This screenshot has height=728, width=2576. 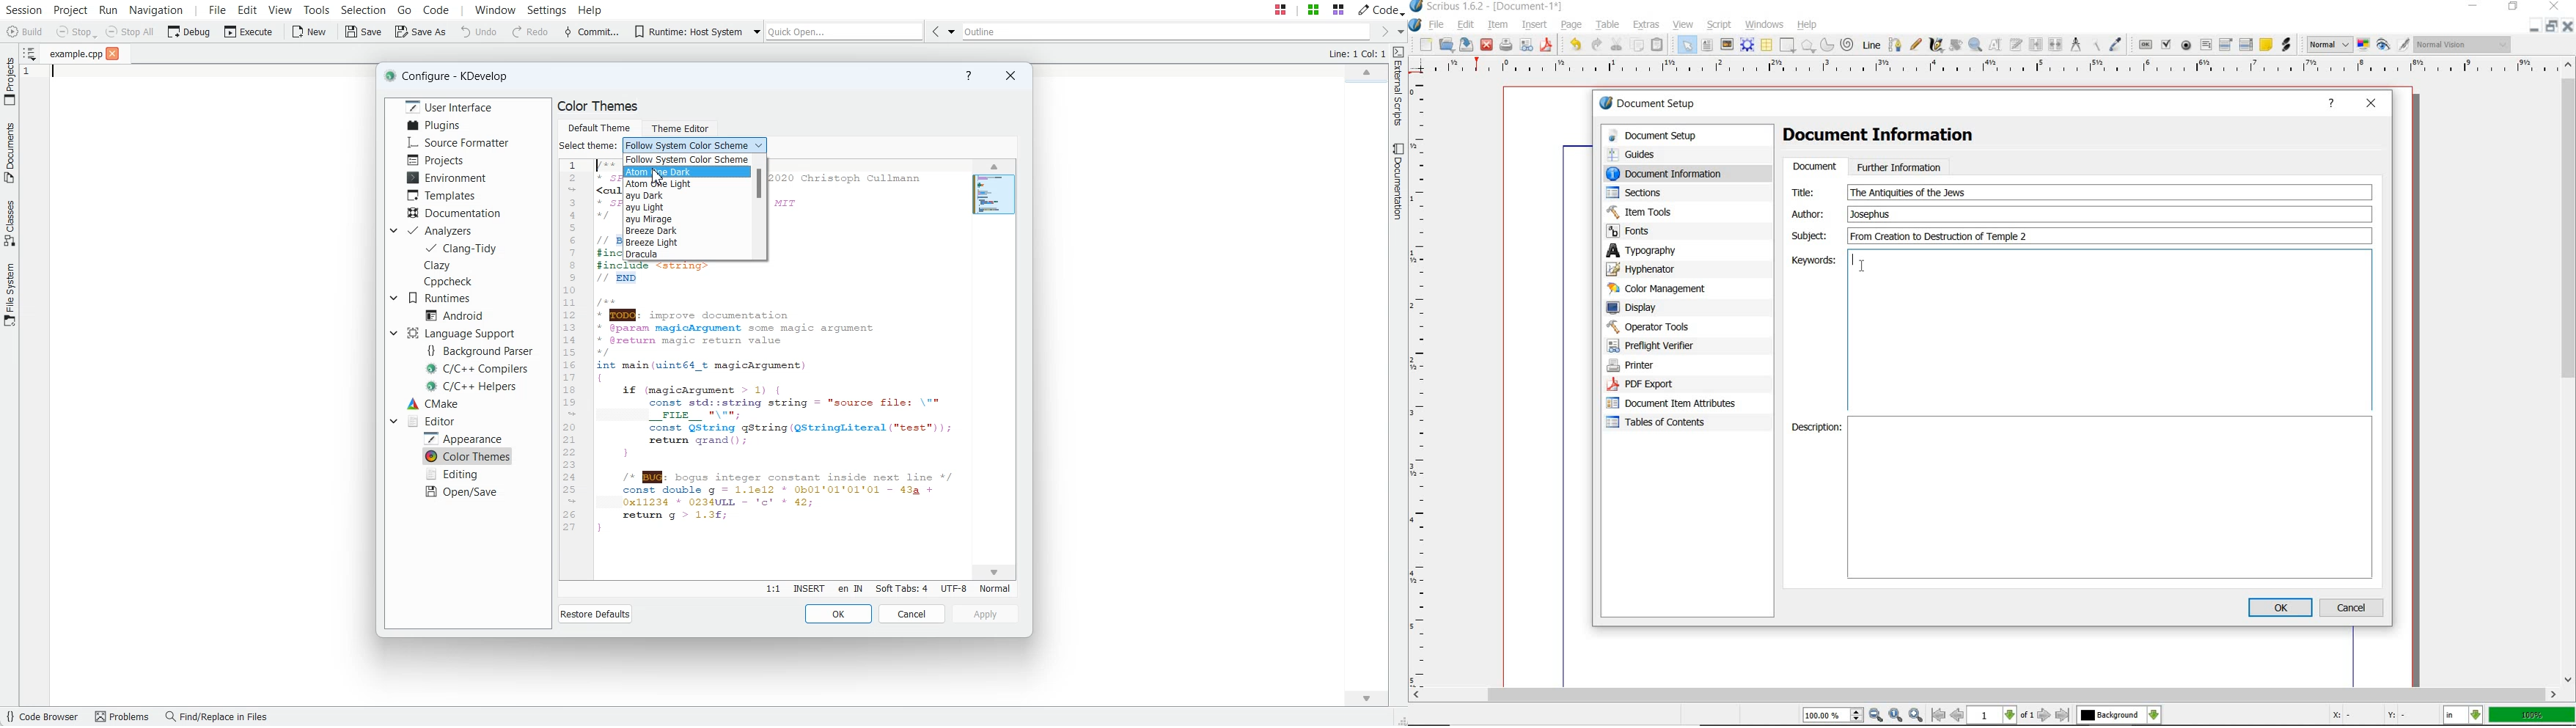 What do you see at coordinates (2036, 45) in the screenshot?
I see `link text frames` at bounding box center [2036, 45].